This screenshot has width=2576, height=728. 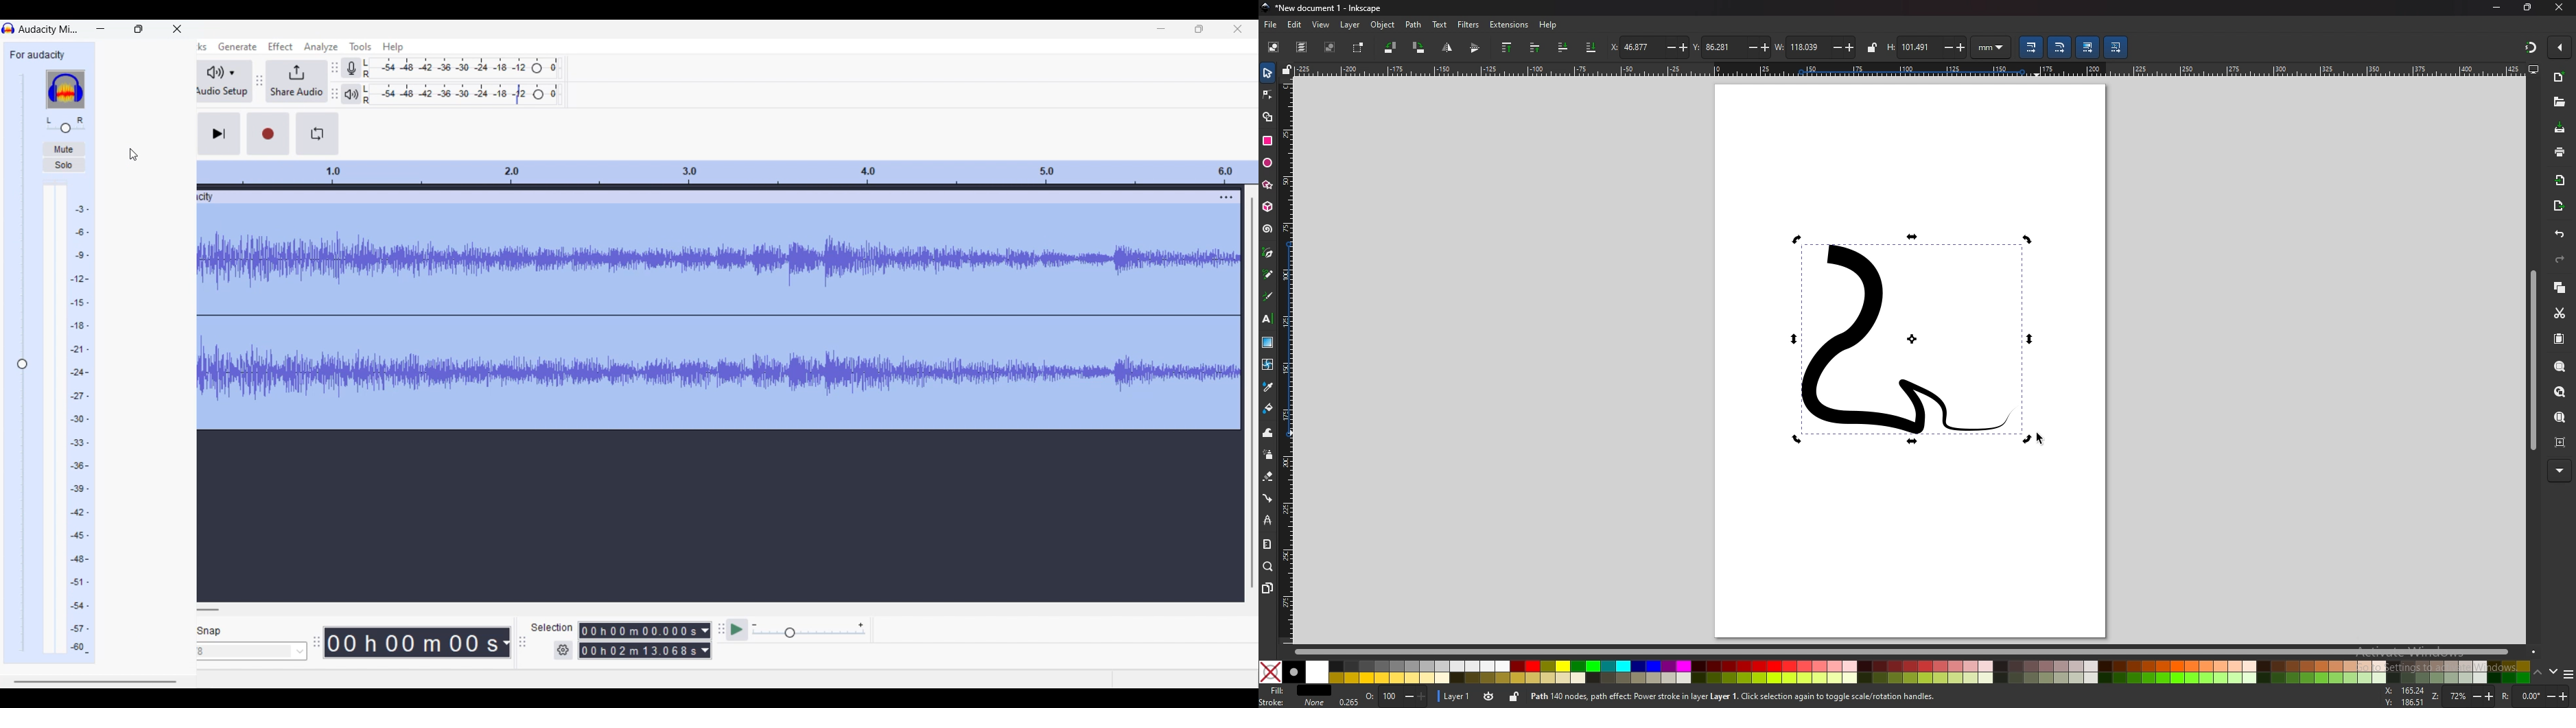 What do you see at coordinates (1914, 343) in the screenshot?
I see `drawing` at bounding box center [1914, 343].